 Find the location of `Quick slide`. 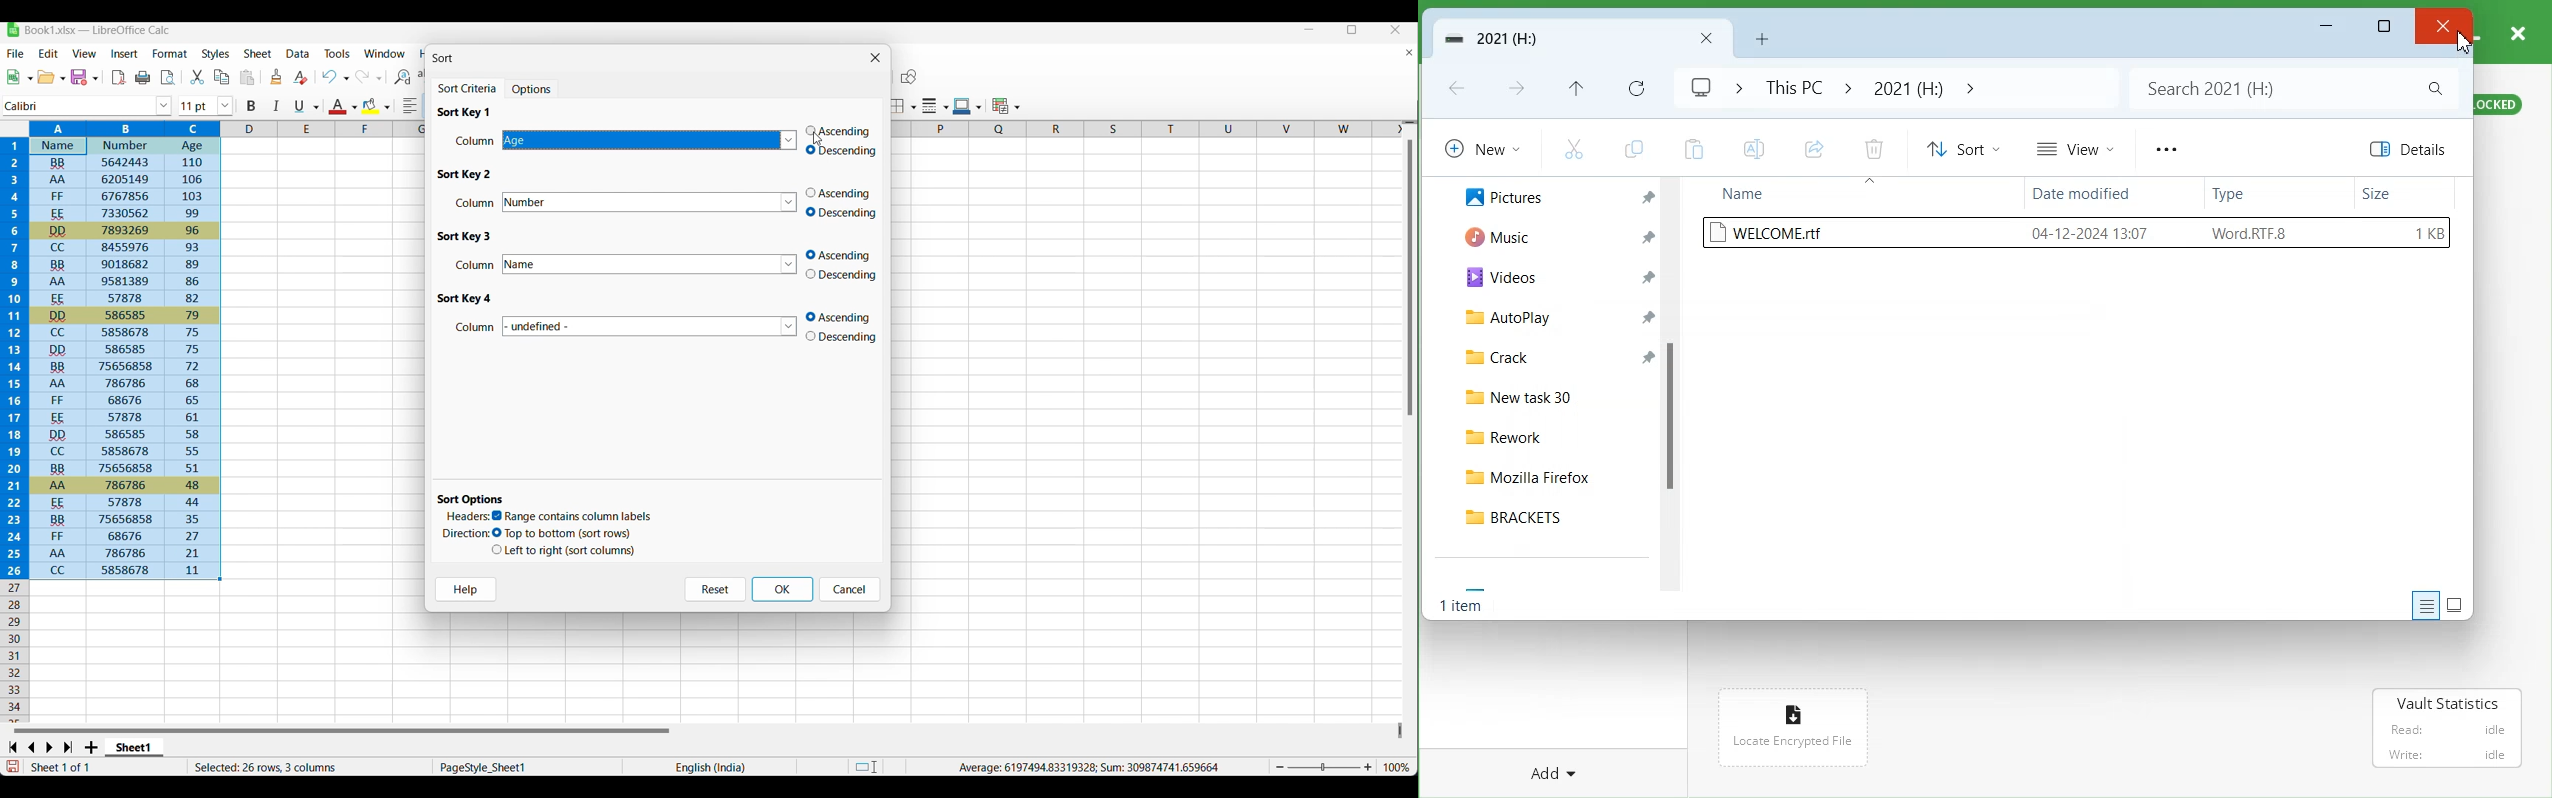

Quick slide is located at coordinates (1401, 731).